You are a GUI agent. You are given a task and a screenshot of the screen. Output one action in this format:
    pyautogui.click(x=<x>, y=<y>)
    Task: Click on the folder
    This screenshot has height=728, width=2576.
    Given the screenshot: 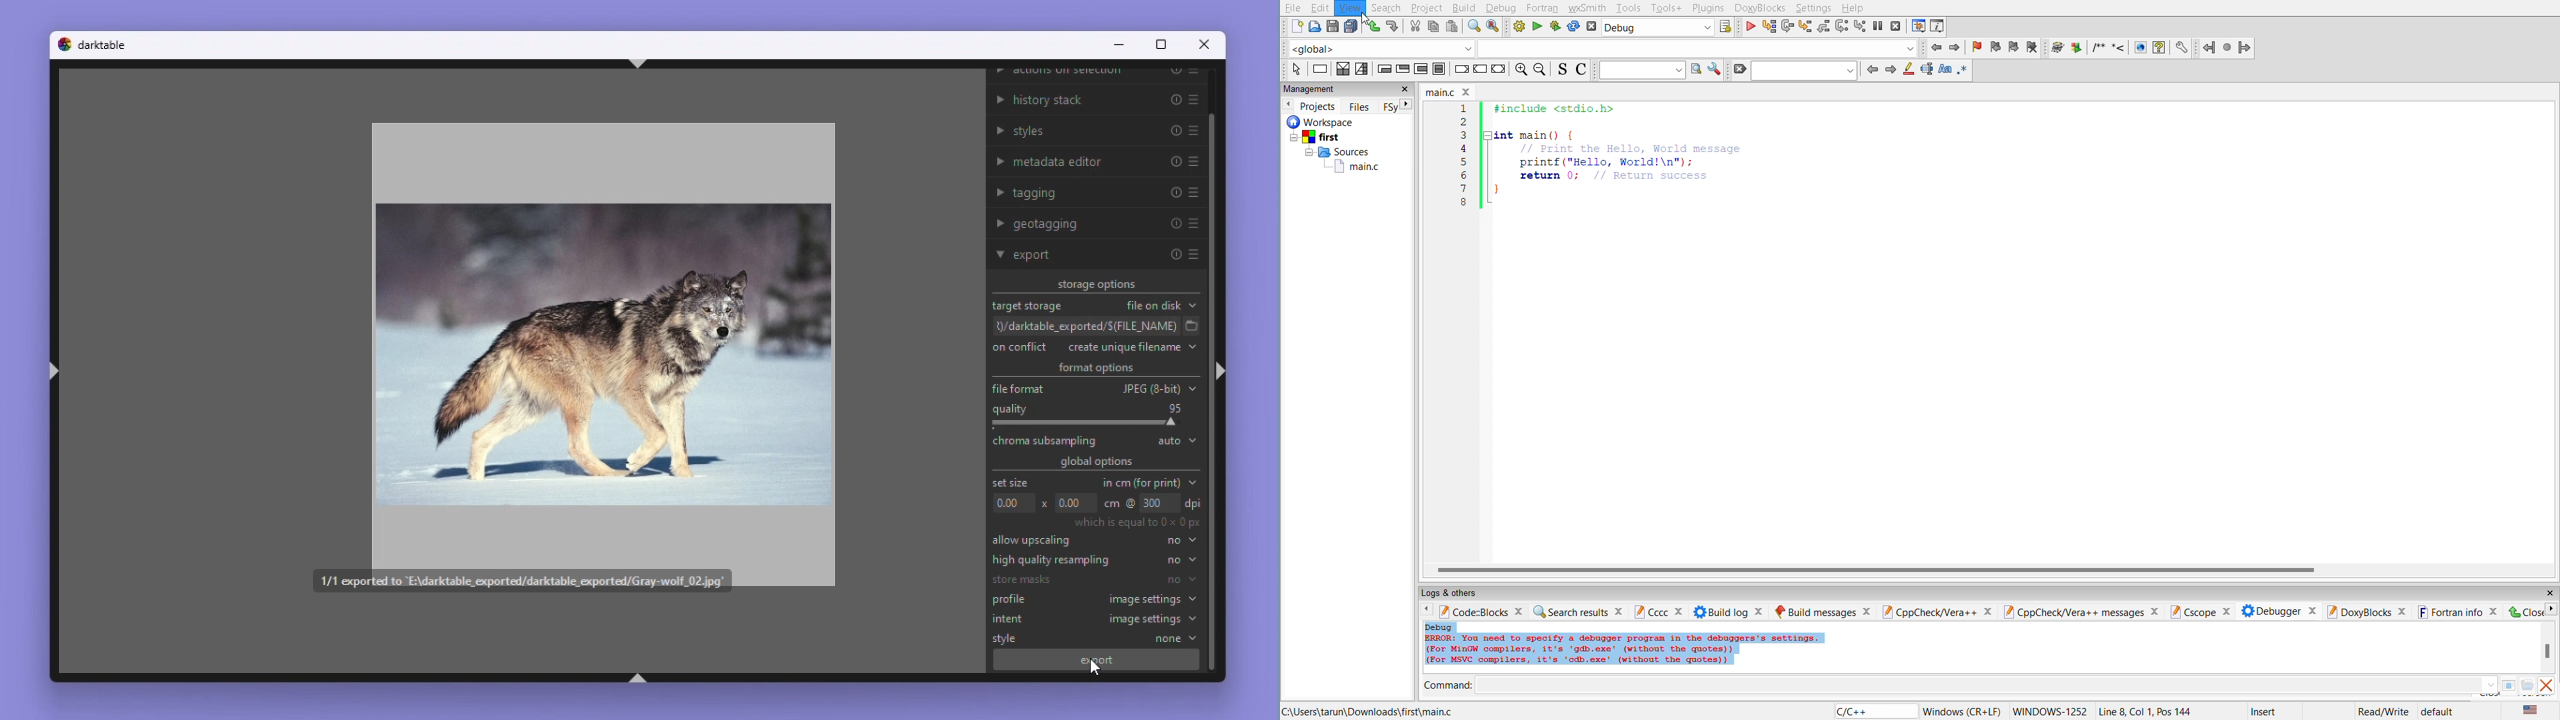 What is the action you would take?
    pyautogui.click(x=2527, y=687)
    